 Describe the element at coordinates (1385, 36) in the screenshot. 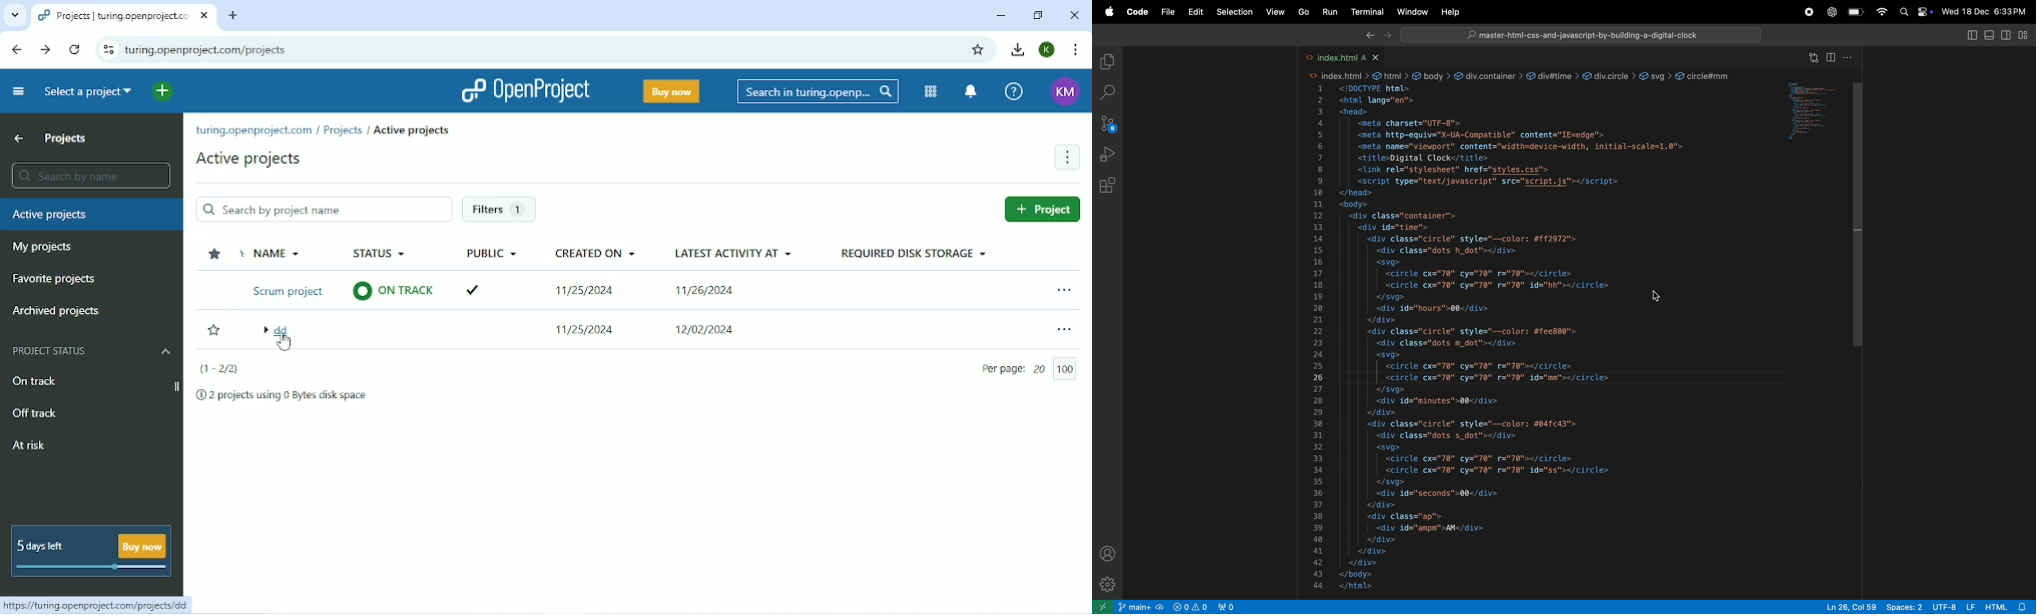

I see `forward` at that location.